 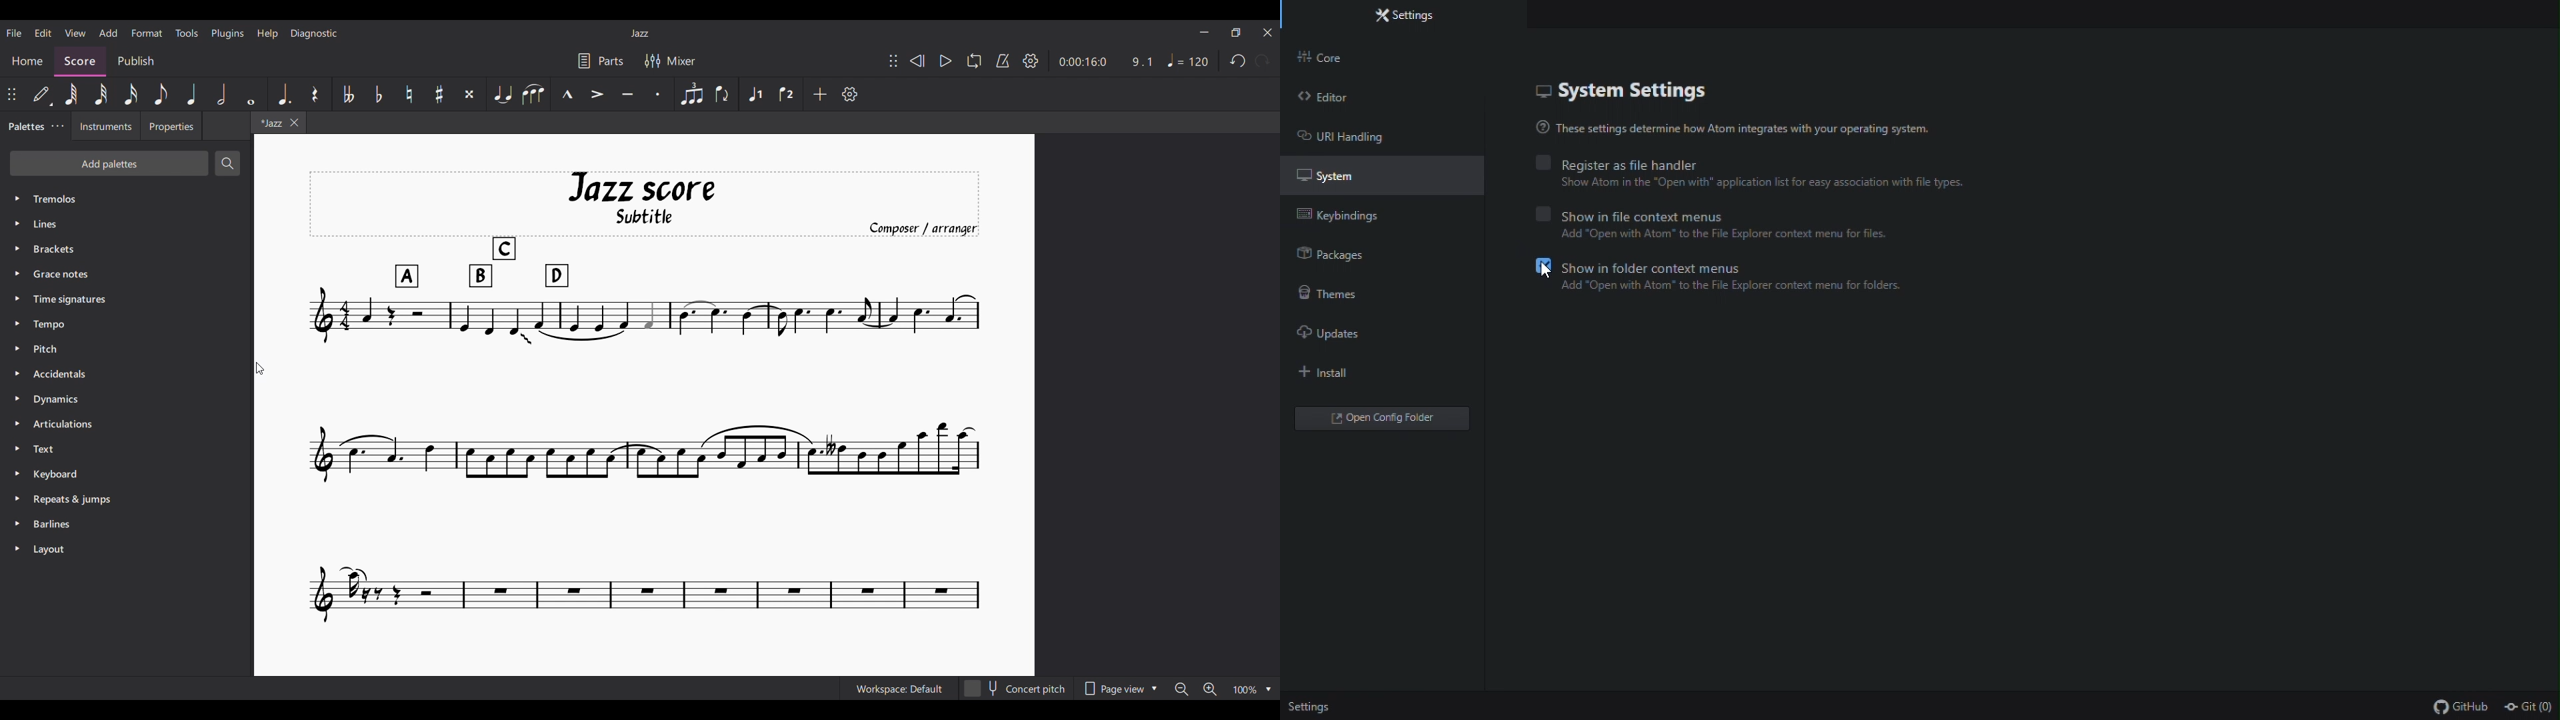 What do you see at coordinates (900, 688) in the screenshot?
I see `Workspace: Default` at bounding box center [900, 688].